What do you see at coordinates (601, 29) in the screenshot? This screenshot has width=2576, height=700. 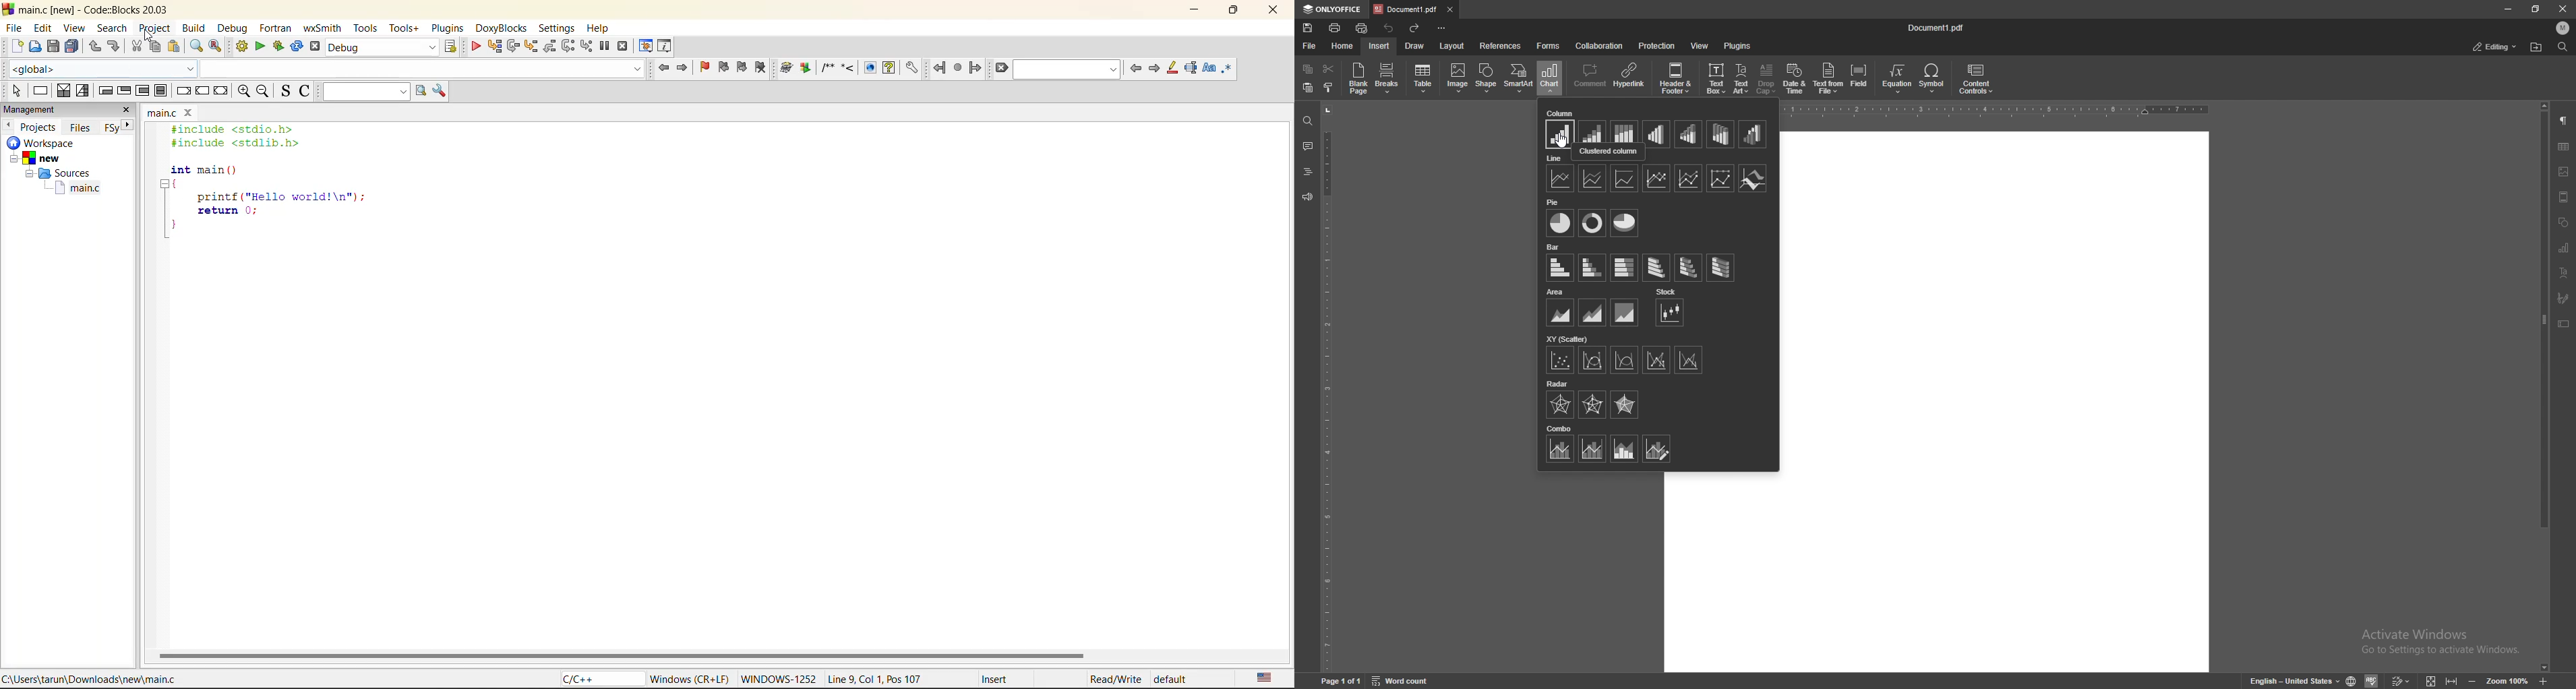 I see `help` at bounding box center [601, 29].